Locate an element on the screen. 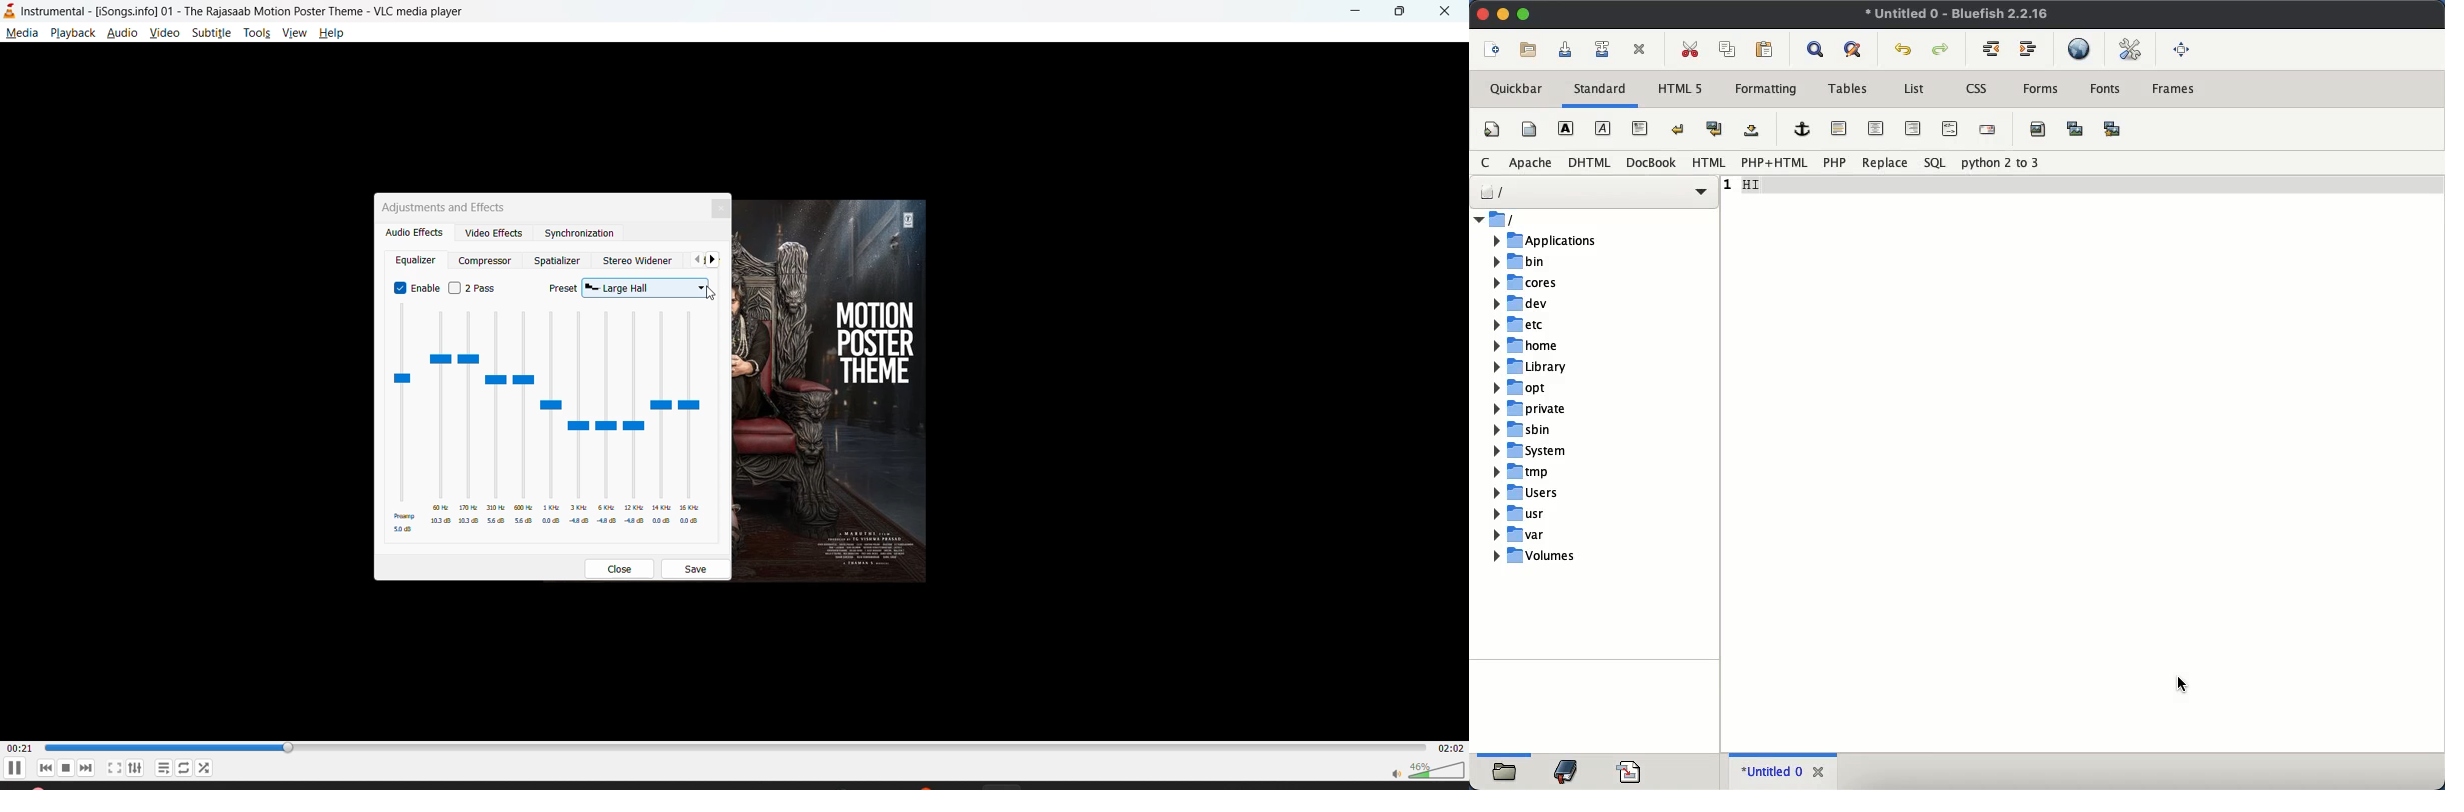 The image size is (2464, 812). stereo widener is located at coordinates (641, 258).